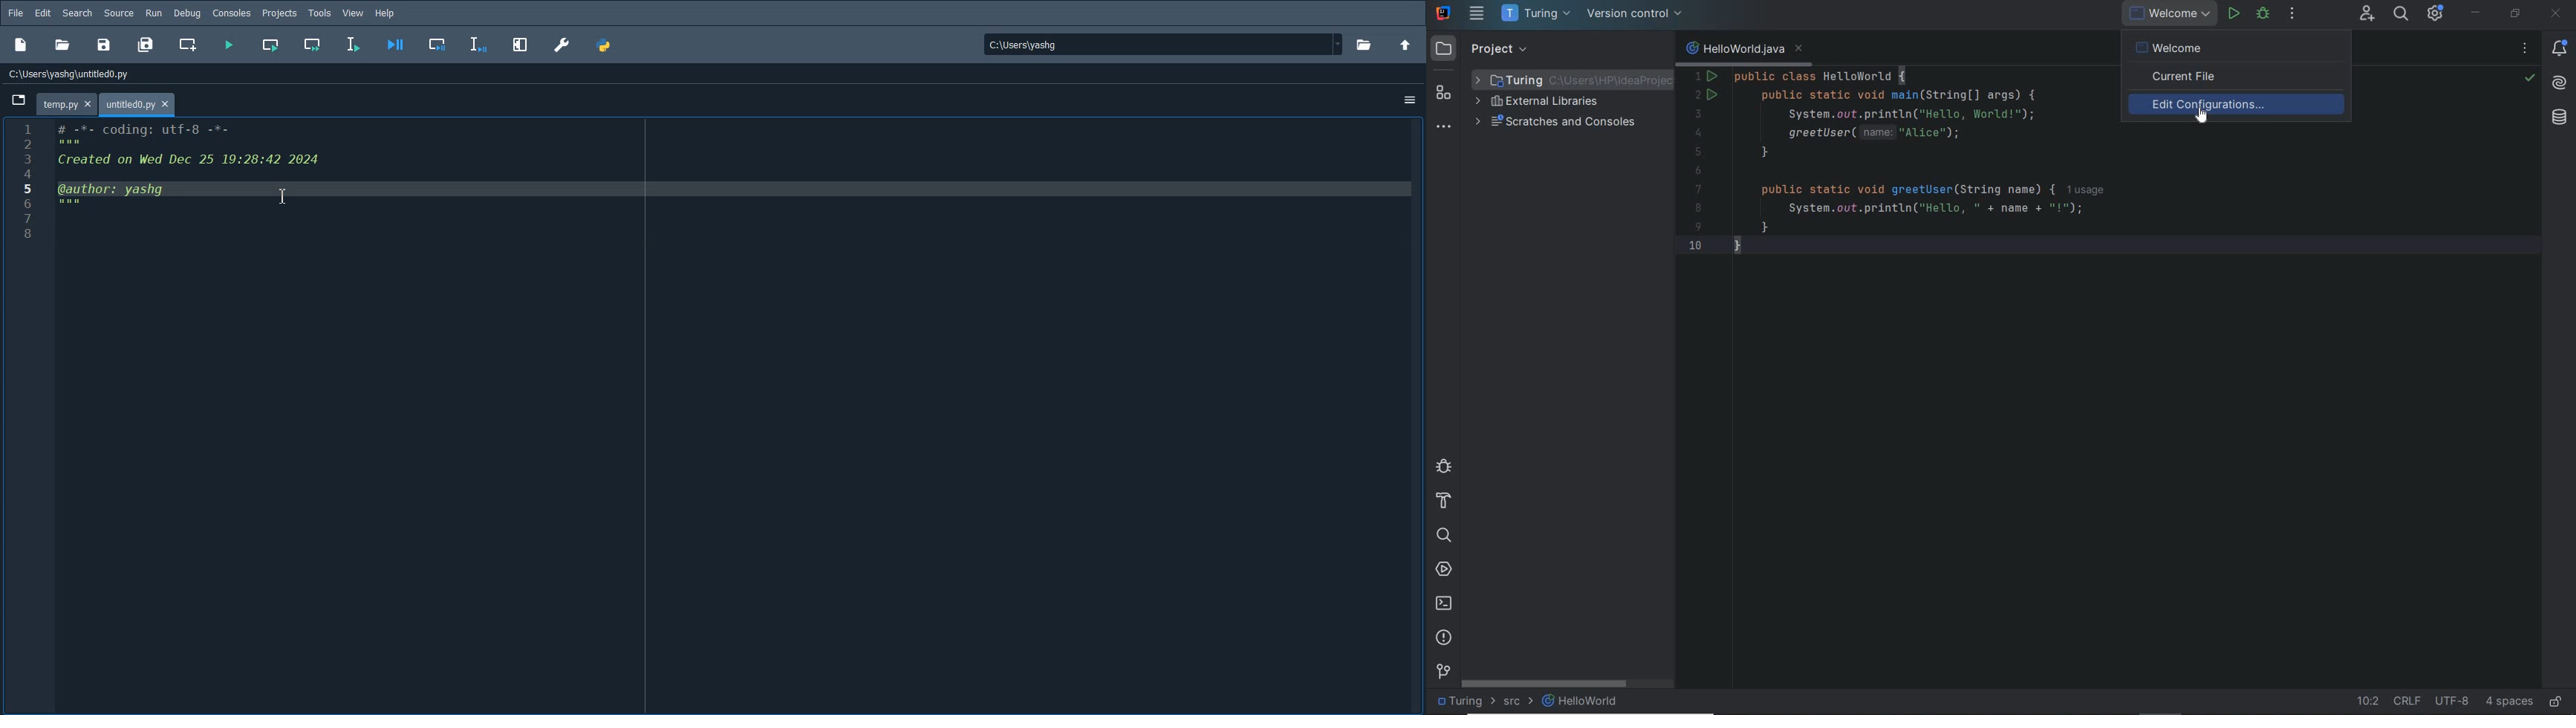 This screenshot has width=2576, height=728. Describe the element at coordinates (2401, 15) in the screenshot. I see `search everywhere` at that location.